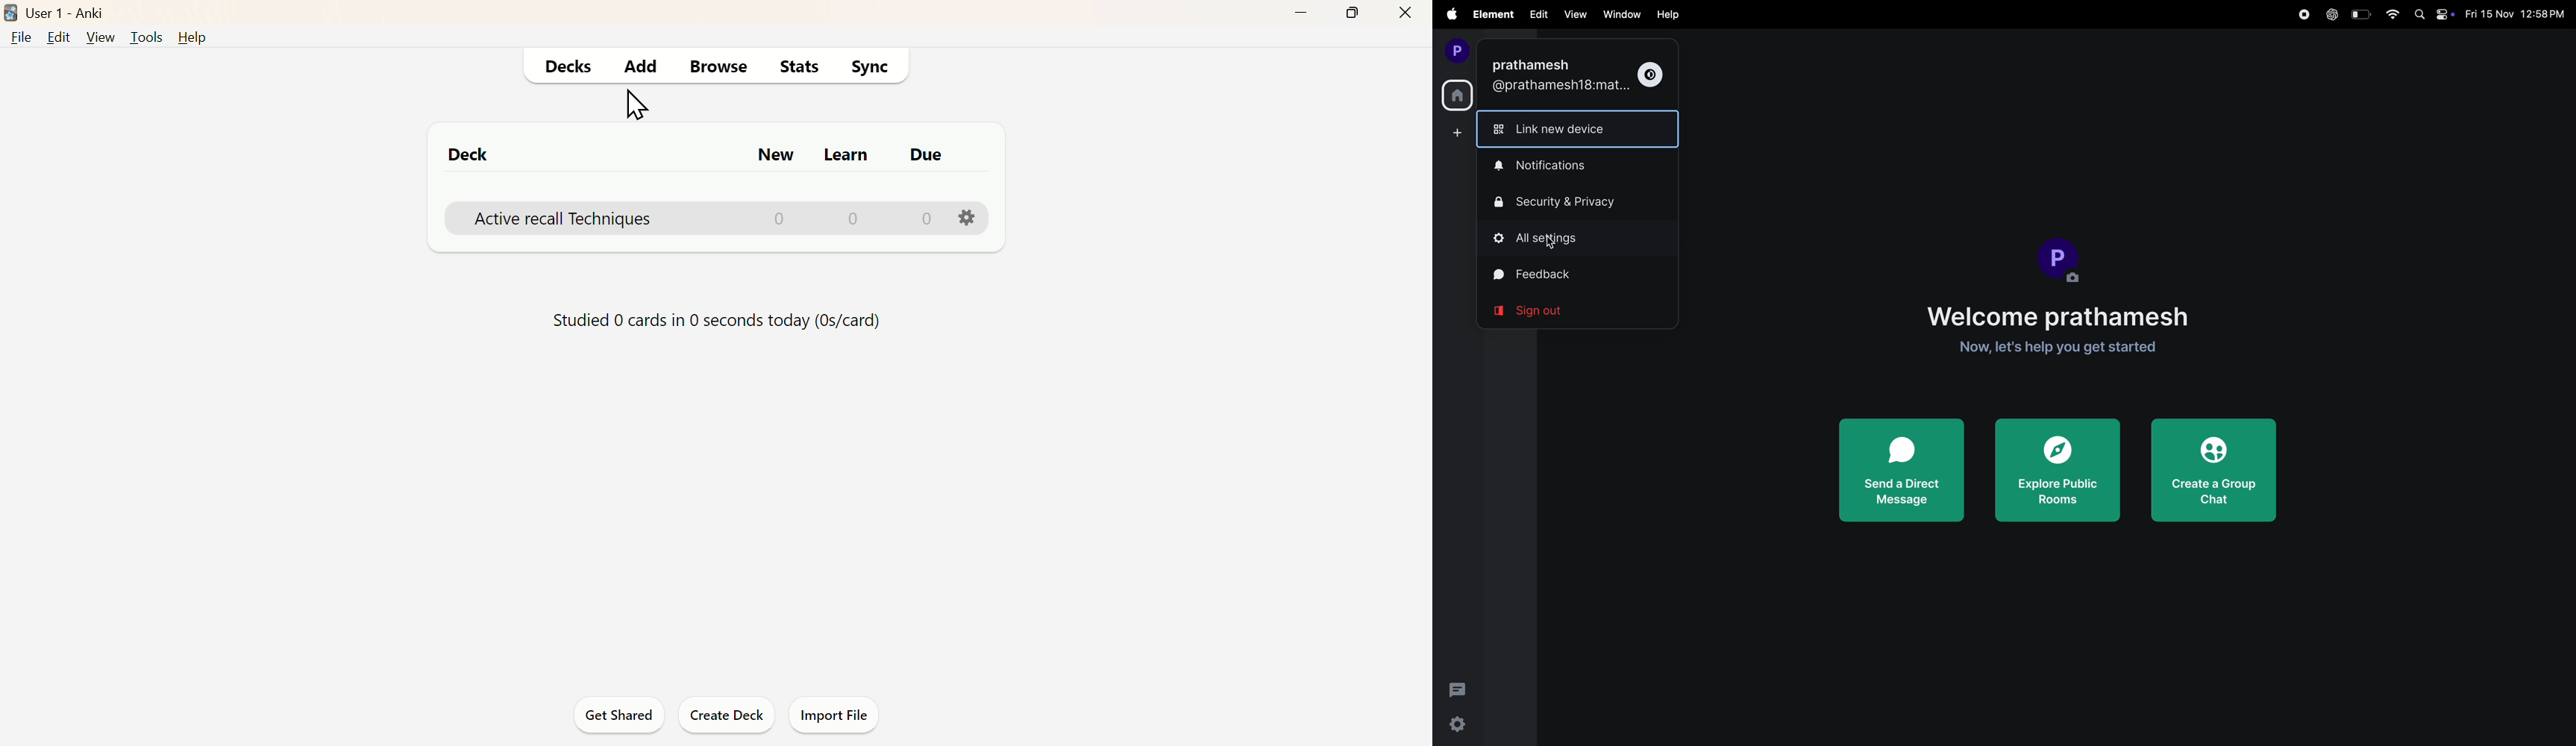 Image resolution: width=2576 pixels, height=756 pixels. Describe the element at coordinates (1533, 64) in the screenshot. I see `user name` at that location.